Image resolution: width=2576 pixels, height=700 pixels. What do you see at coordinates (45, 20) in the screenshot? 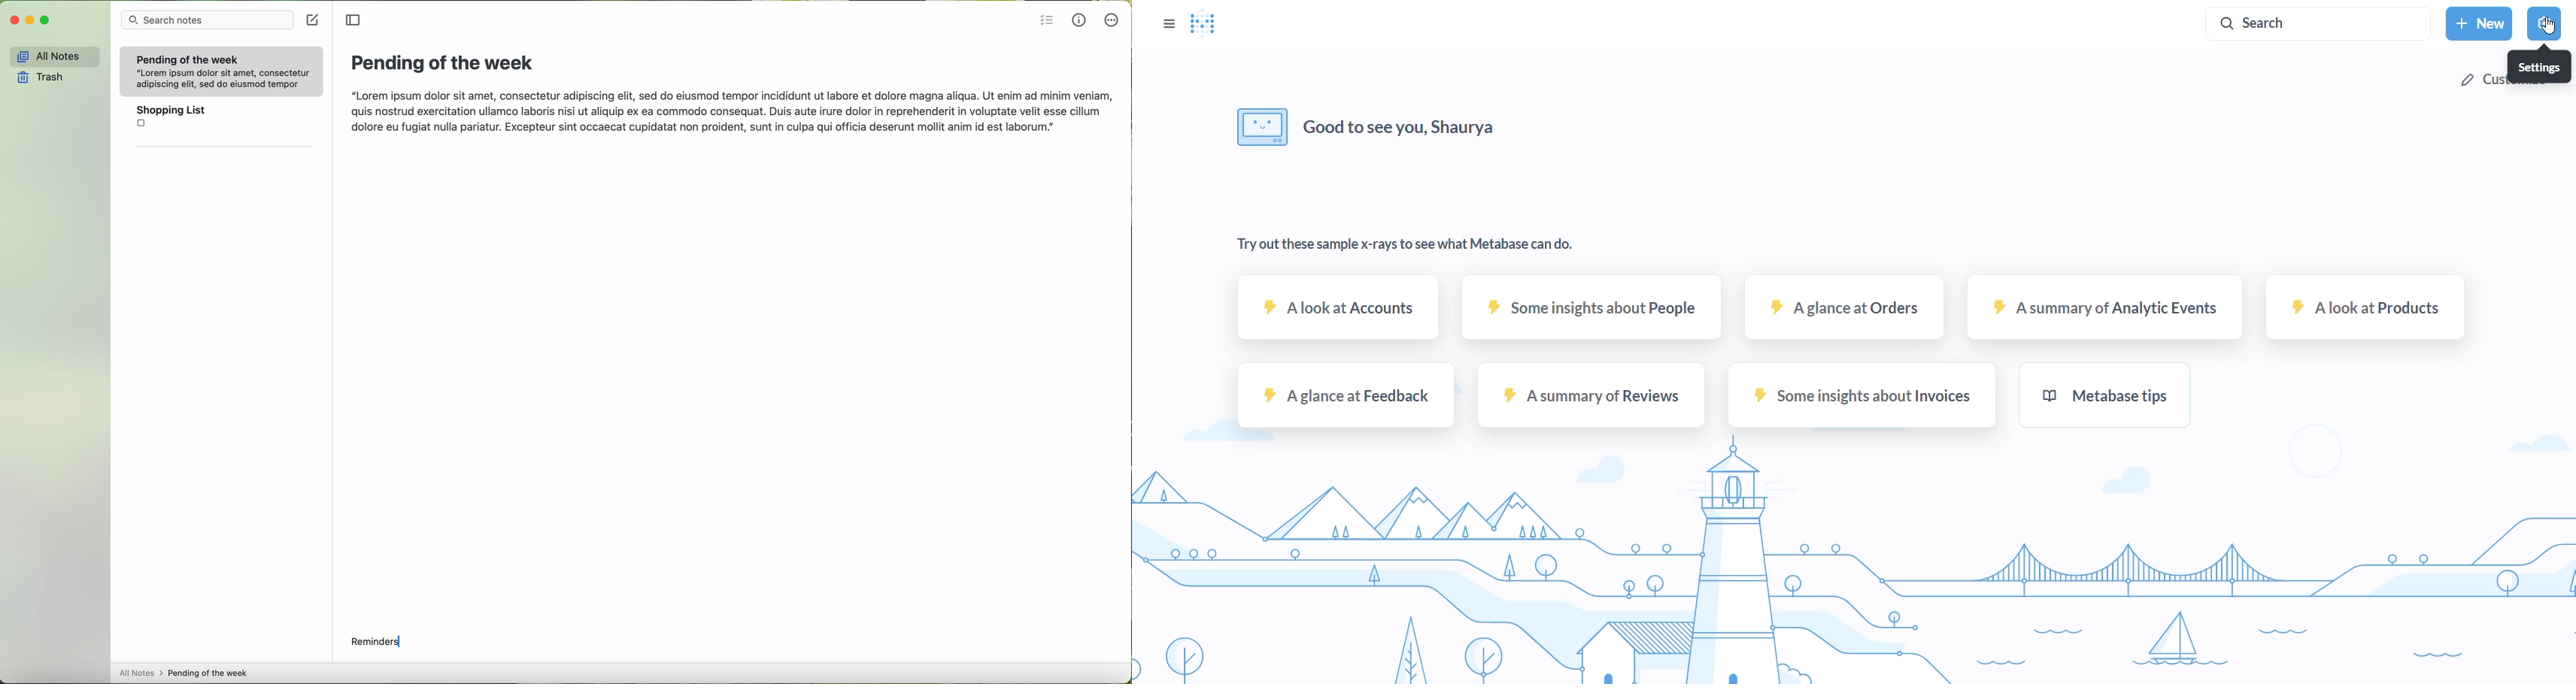
I see `maximize program` at bounding box center [45, 20].